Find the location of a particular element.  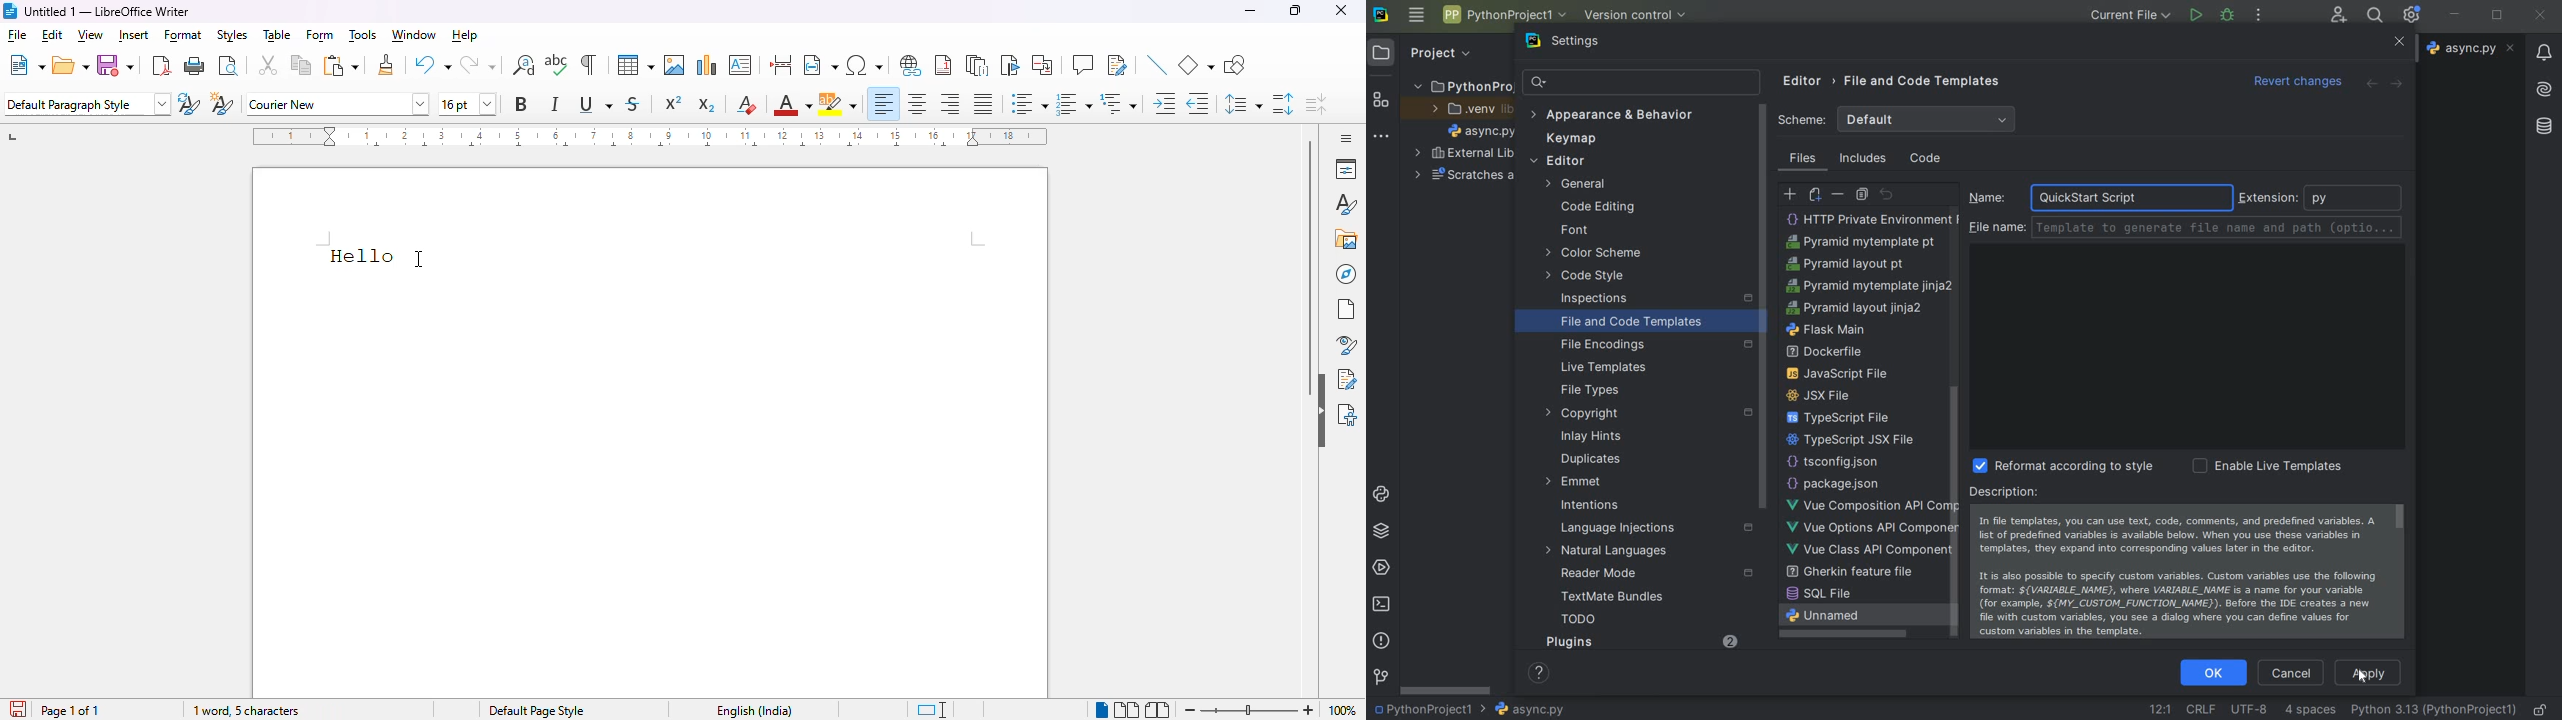

increase indent is located at coordinates (1165, 104).